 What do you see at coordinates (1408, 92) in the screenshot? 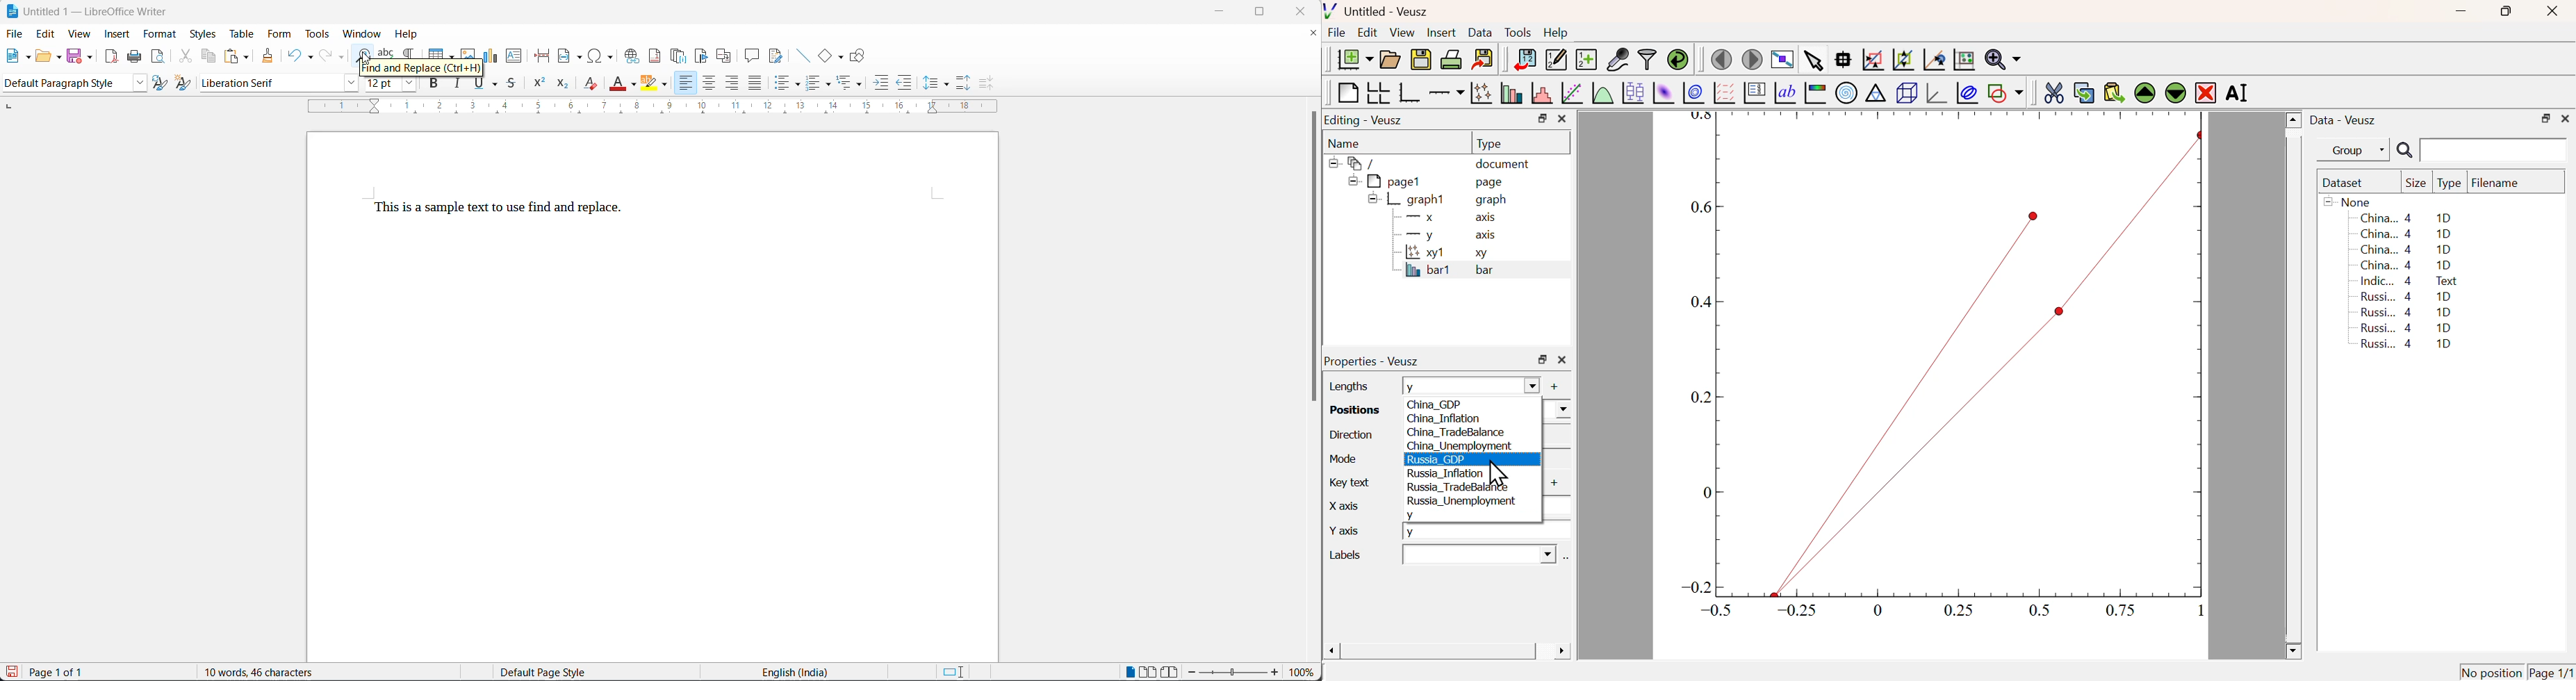
I see `Base Graph` at bounding box center [1408, 92].